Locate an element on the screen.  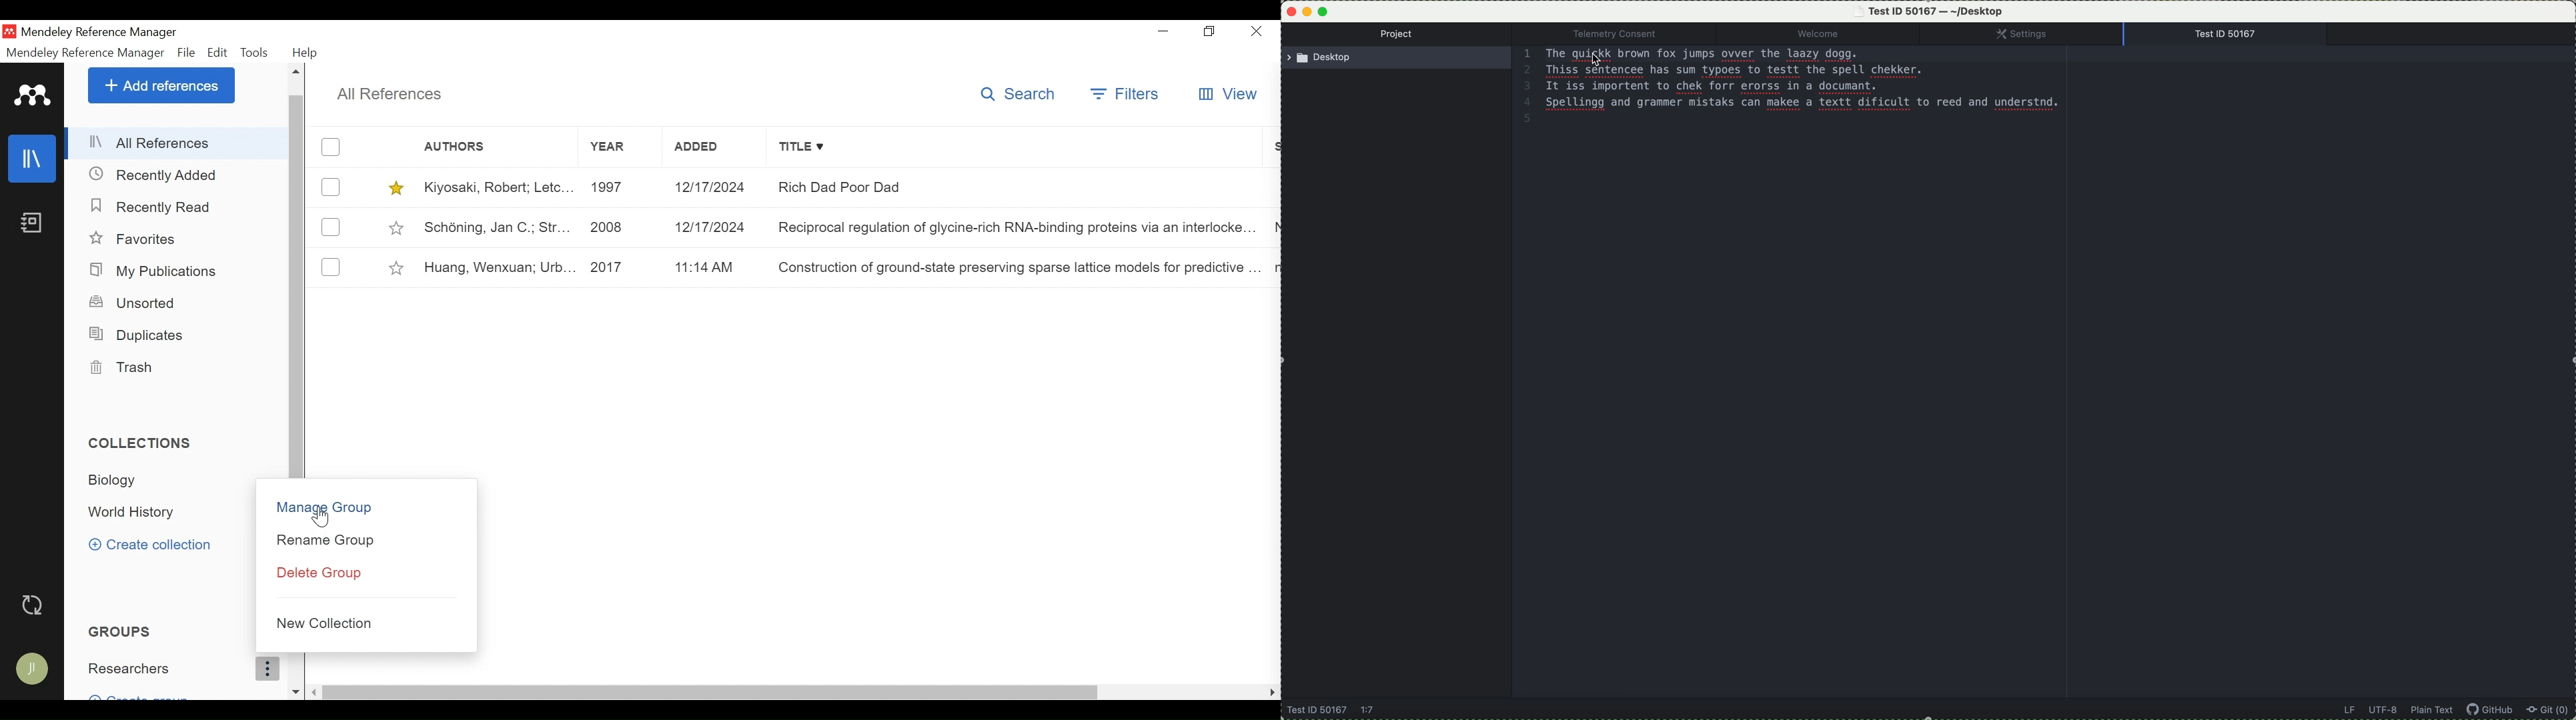
Collection is located at coordinates (139, 441).